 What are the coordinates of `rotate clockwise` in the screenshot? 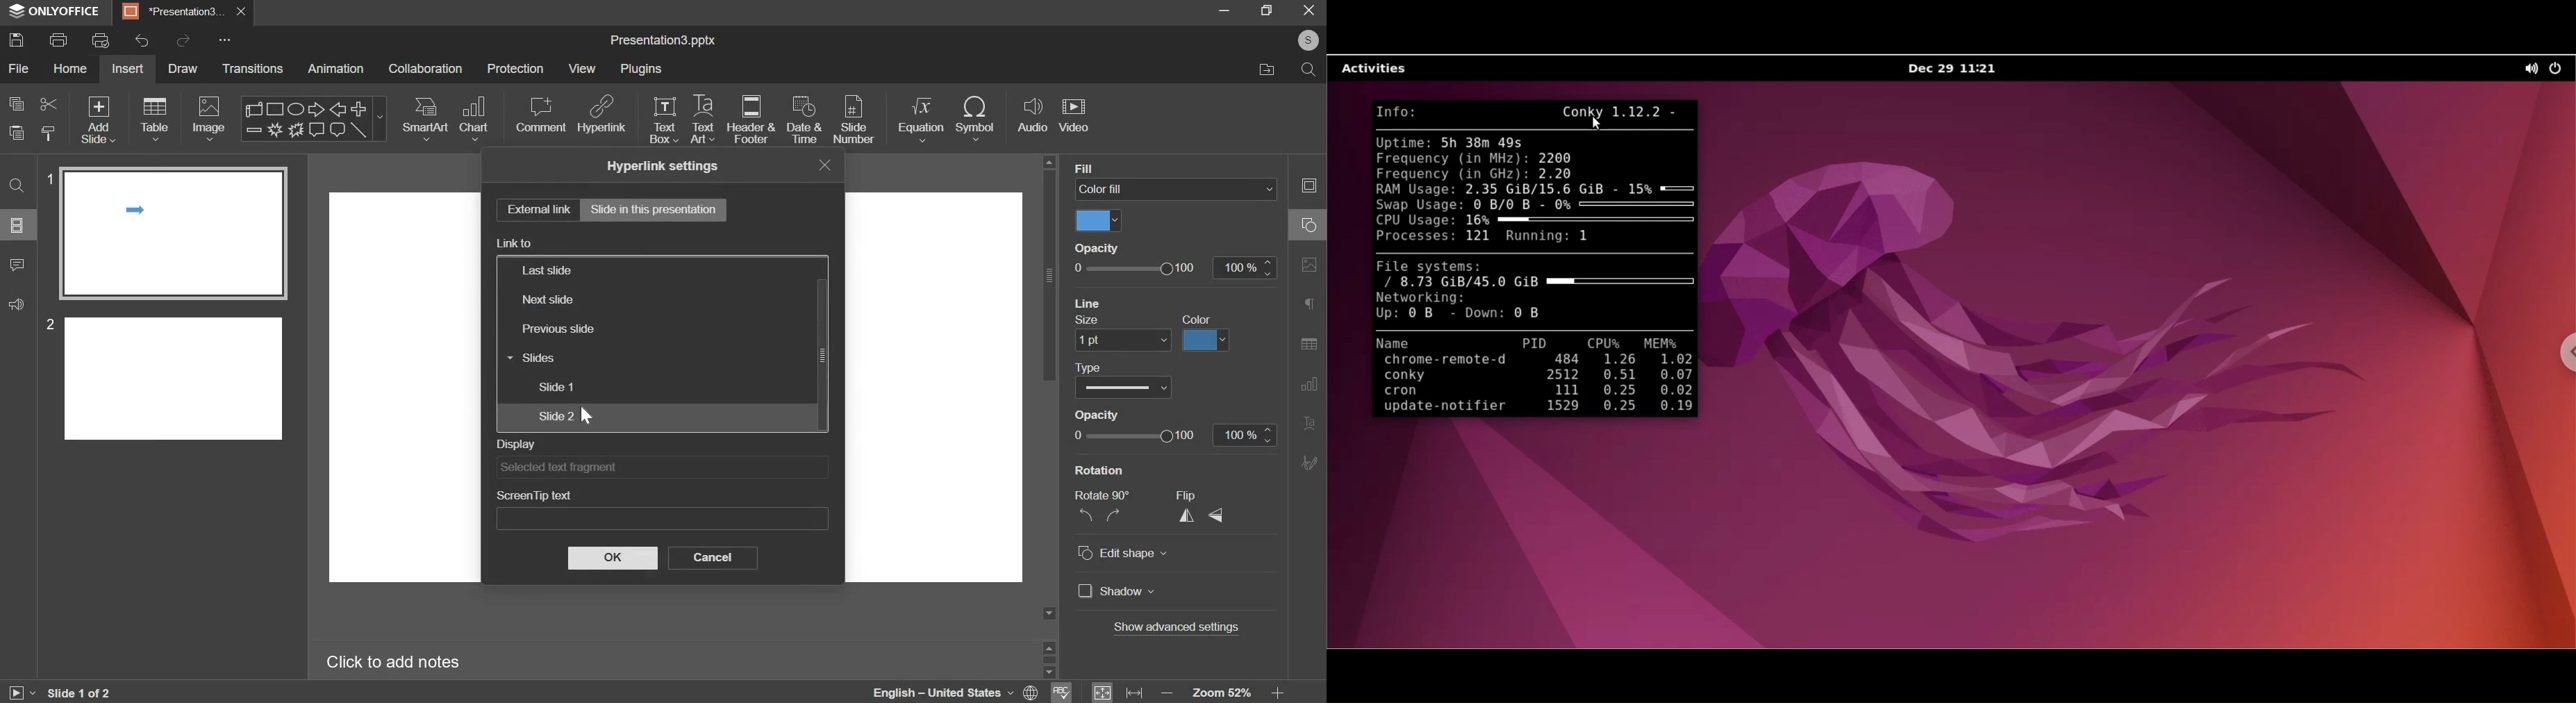 It's located at (1112, 514).